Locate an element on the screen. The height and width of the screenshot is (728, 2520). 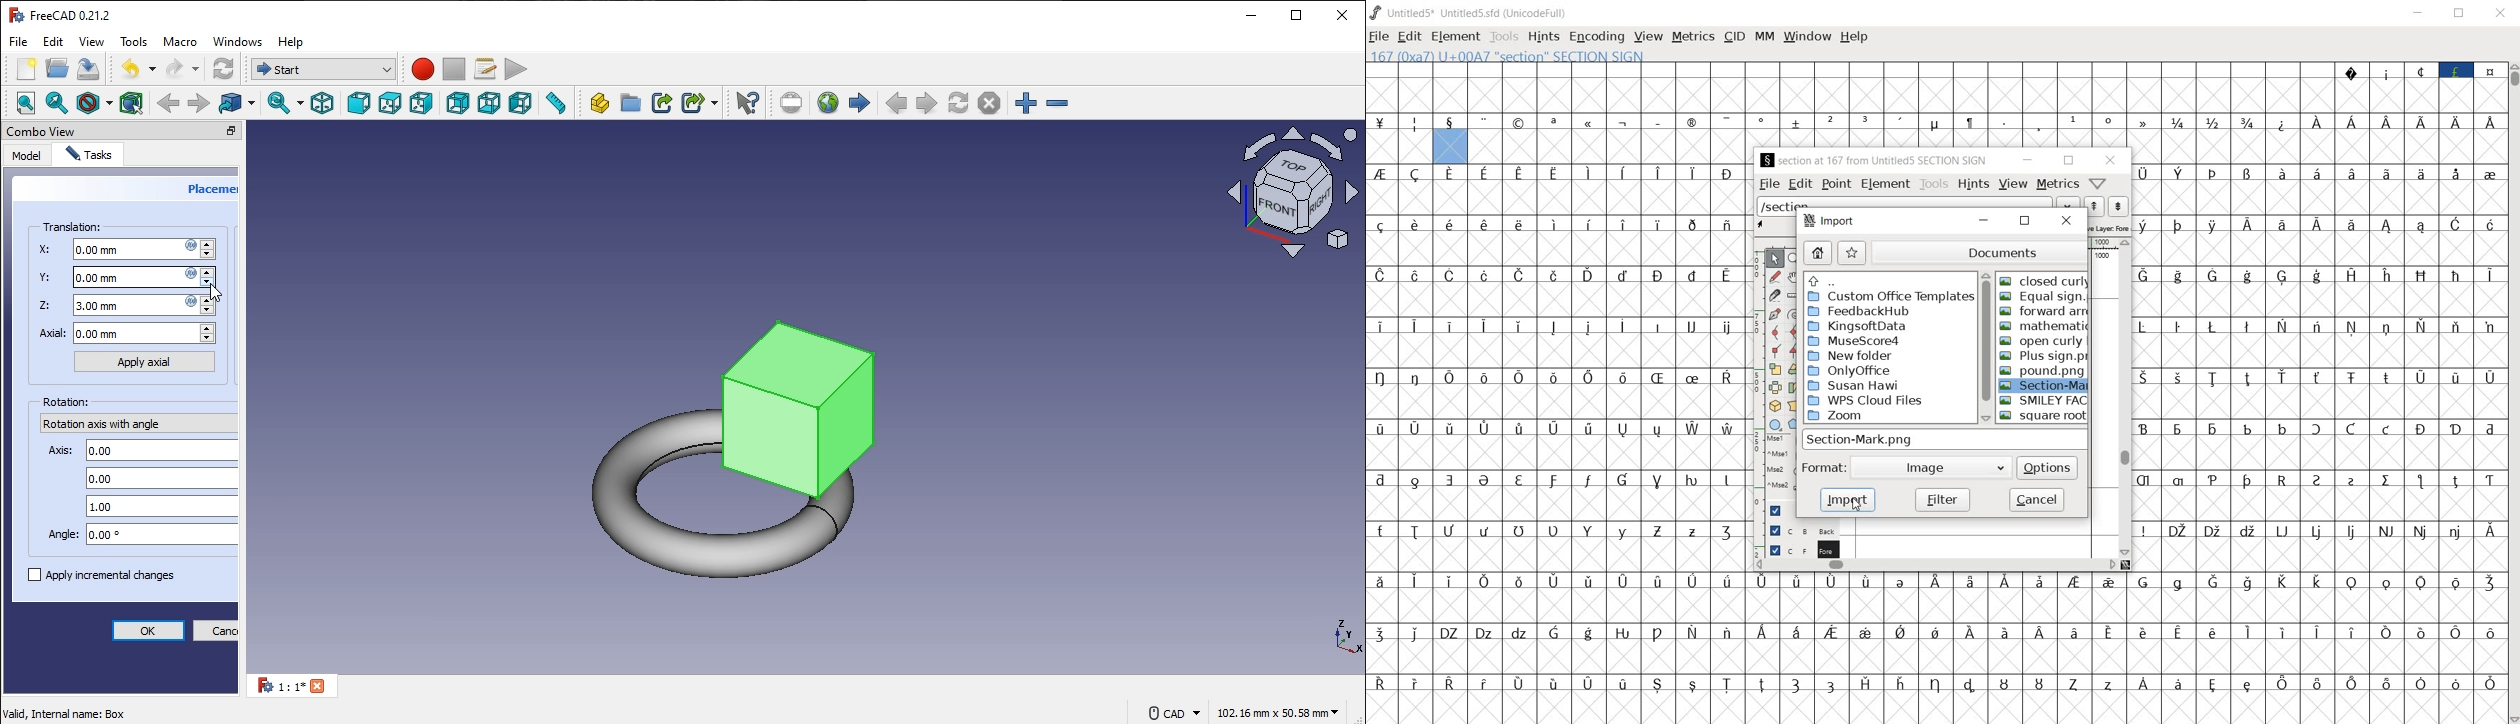
placement is located at coordinates (211, 192).